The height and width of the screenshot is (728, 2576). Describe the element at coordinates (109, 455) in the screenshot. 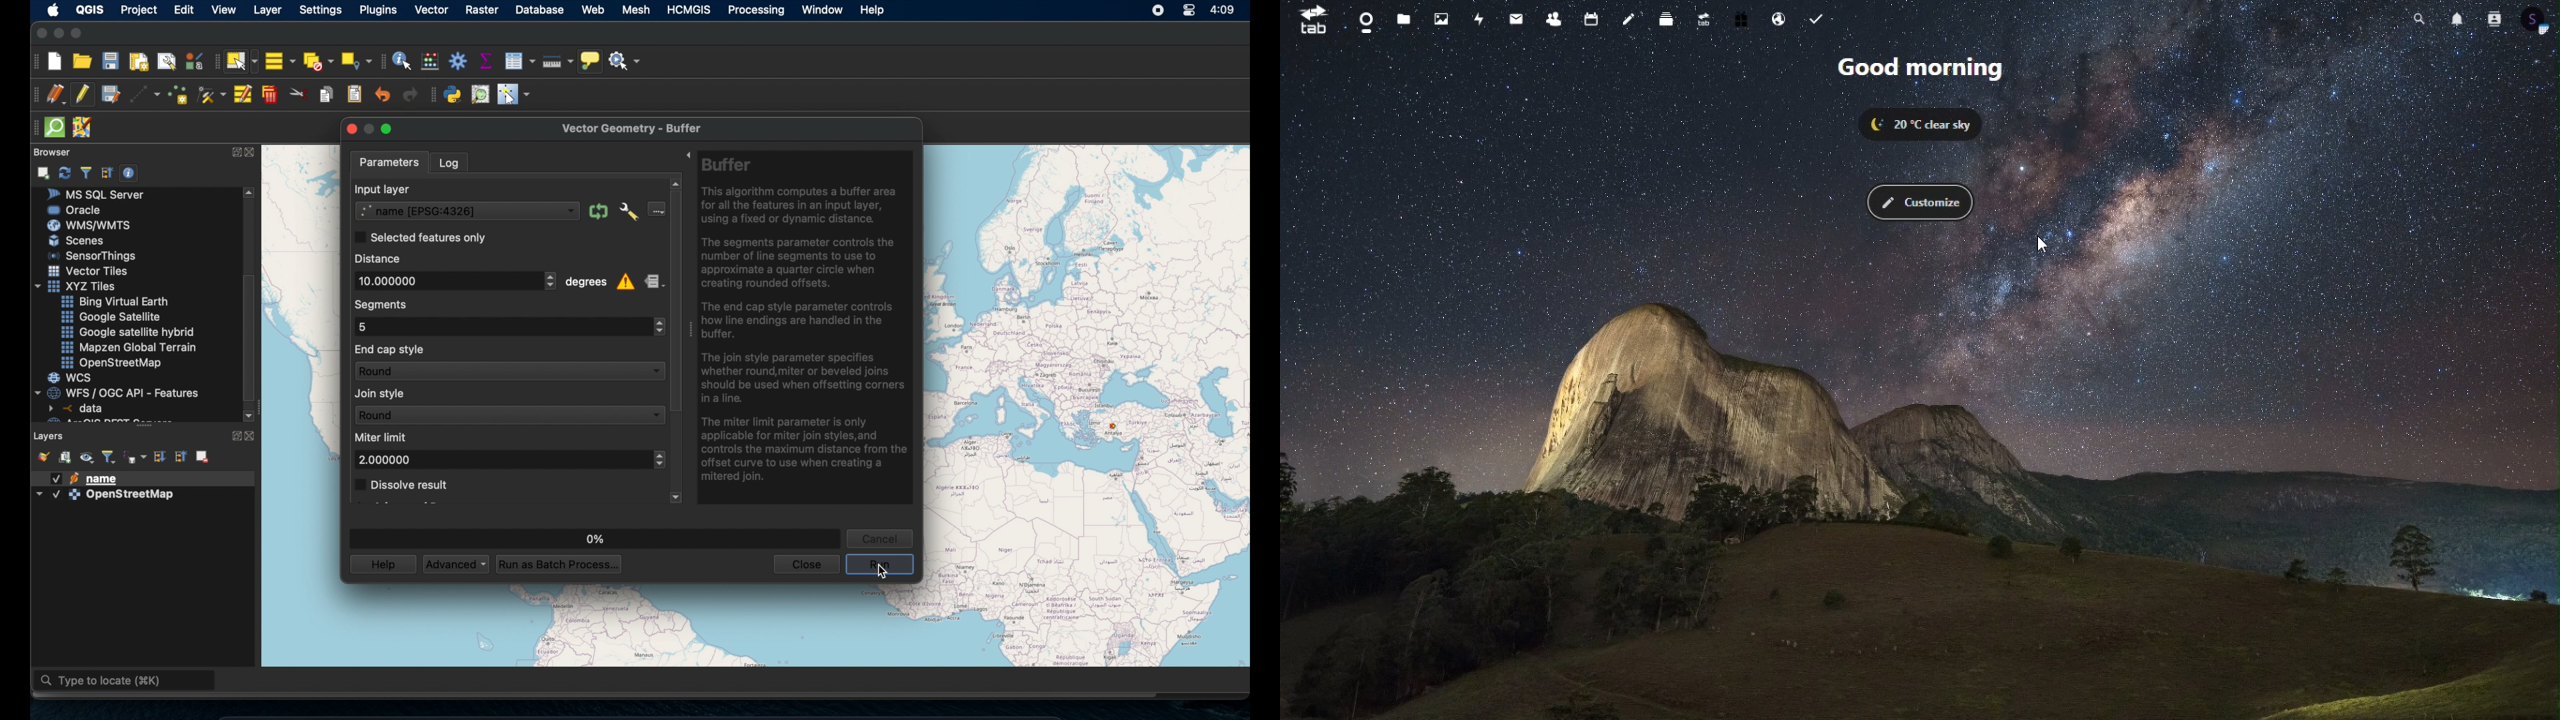

I see `filter legend` at that location.